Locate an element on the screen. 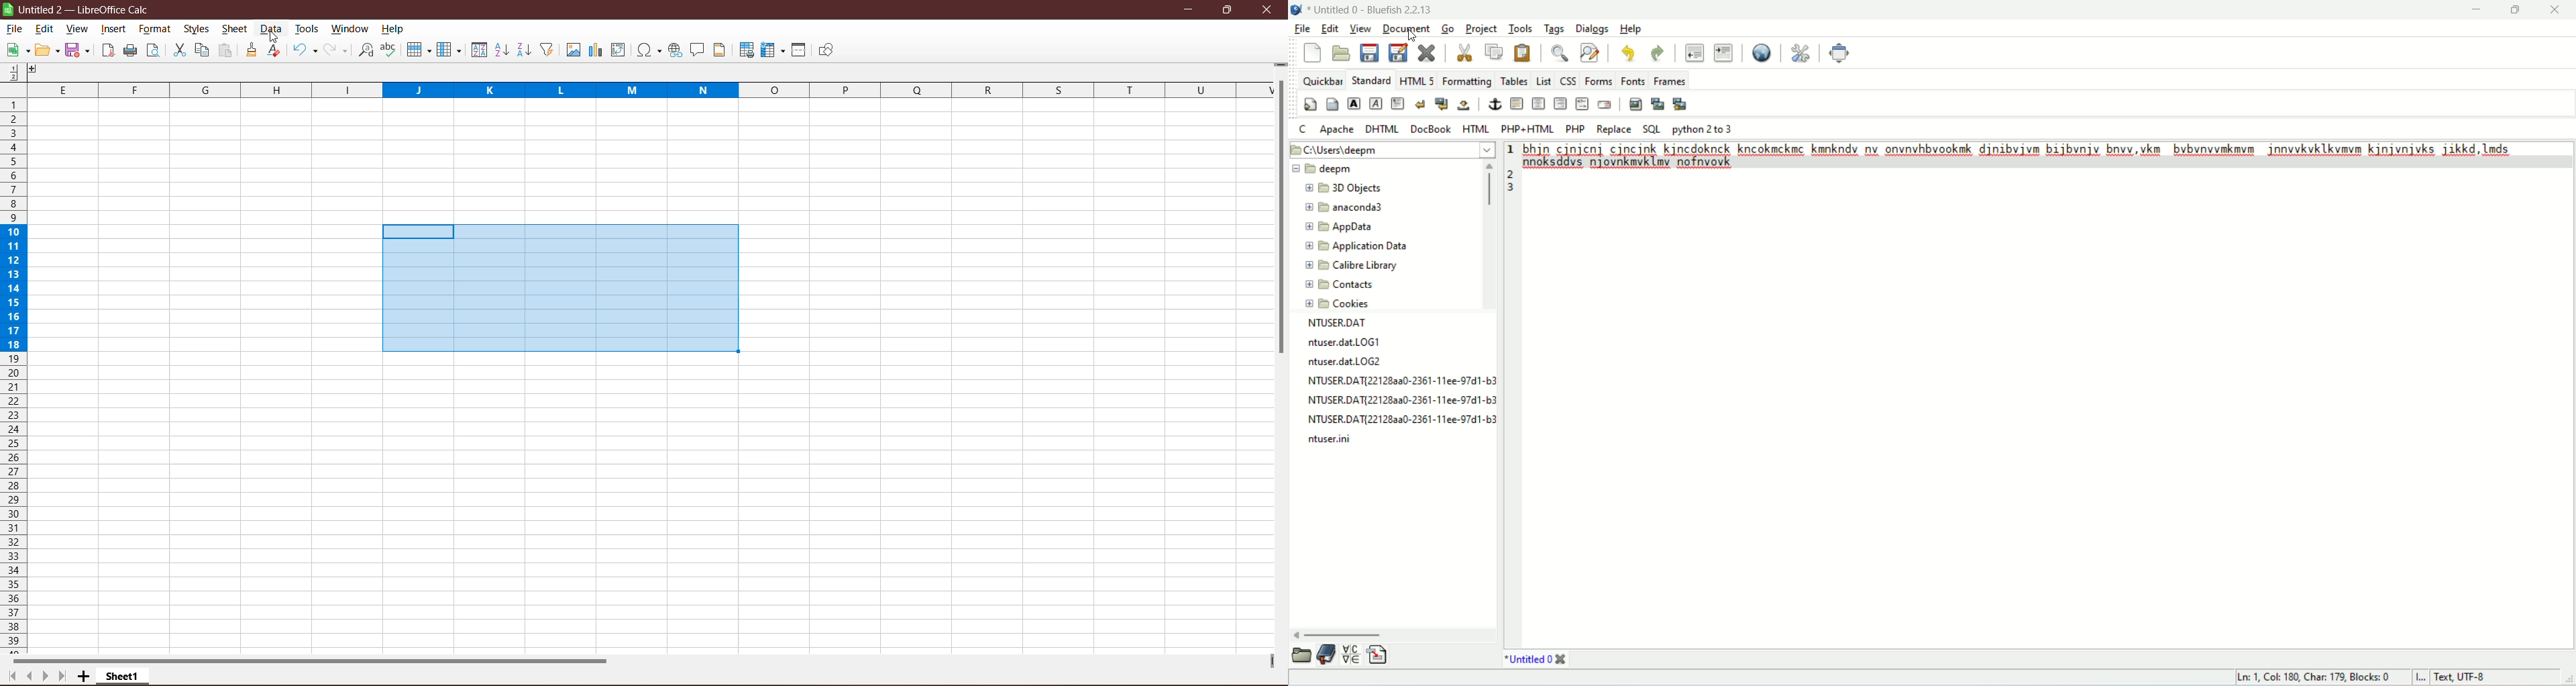 The width and height of the screenshot is (2576, 700). logo is located at coordinates (1296, 10).